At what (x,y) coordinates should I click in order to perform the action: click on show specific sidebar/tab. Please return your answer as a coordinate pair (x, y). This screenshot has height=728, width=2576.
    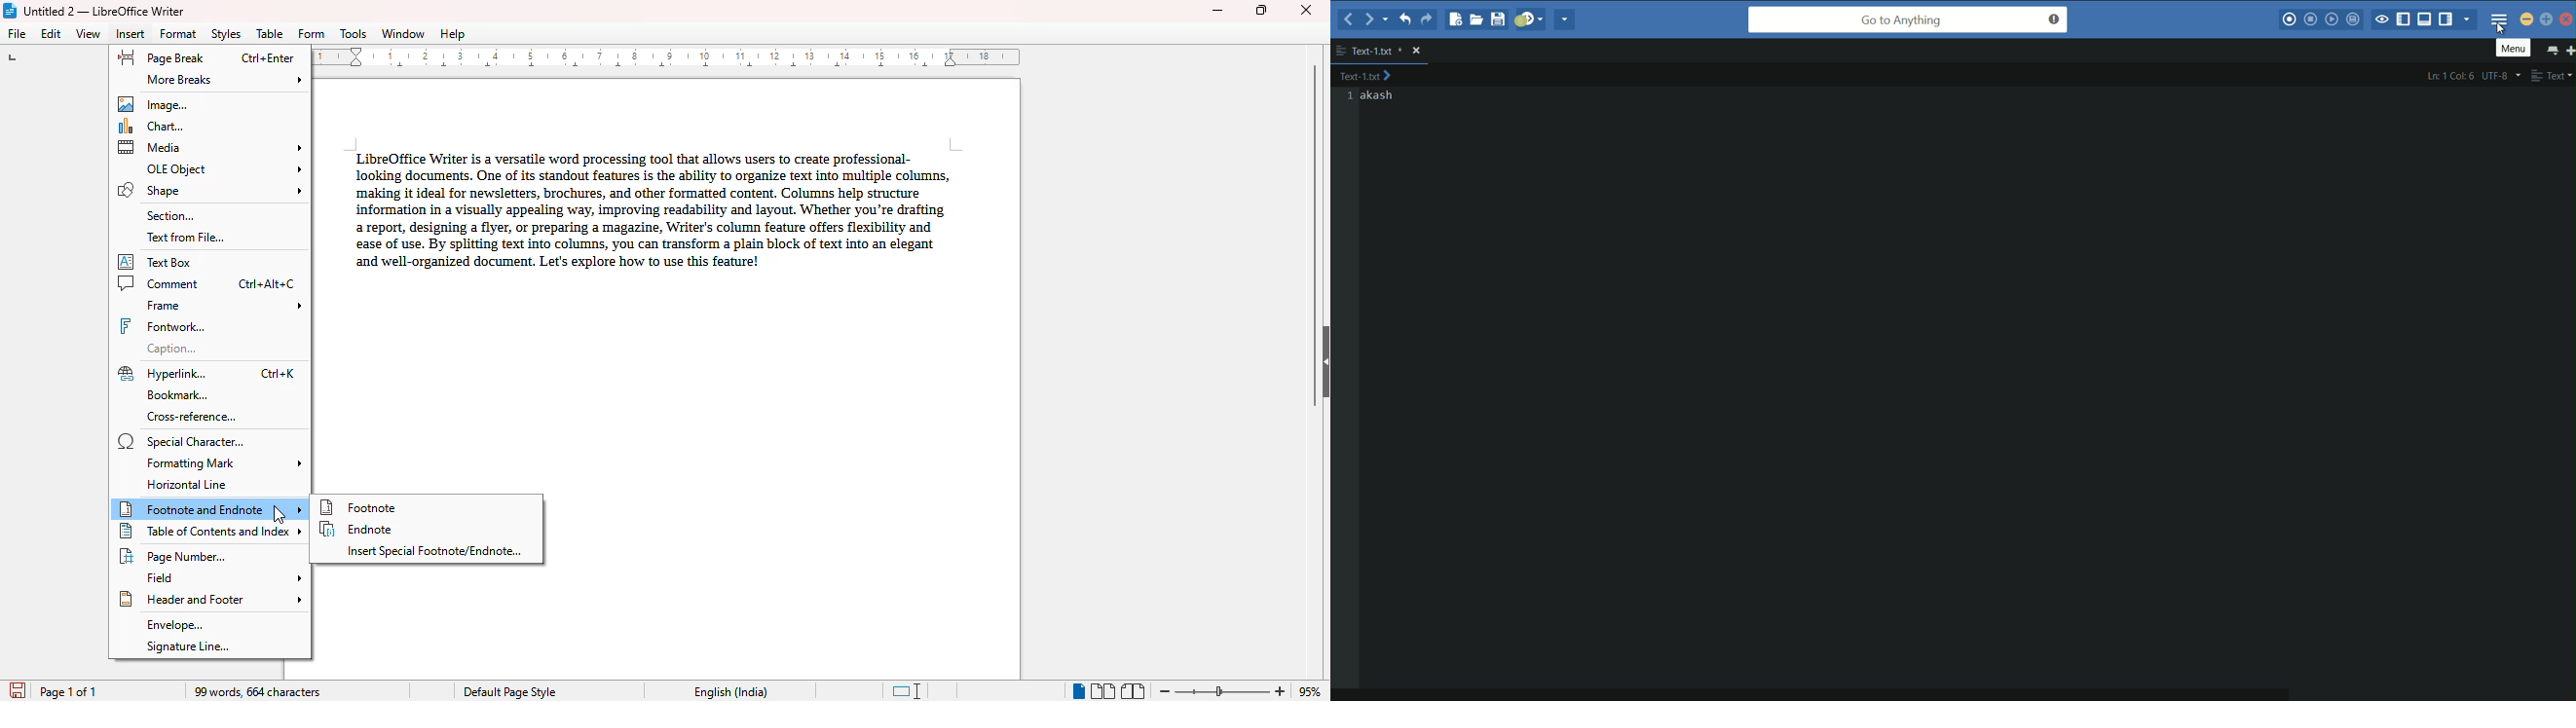
    Looking at the image, I should click on (2469, 20).